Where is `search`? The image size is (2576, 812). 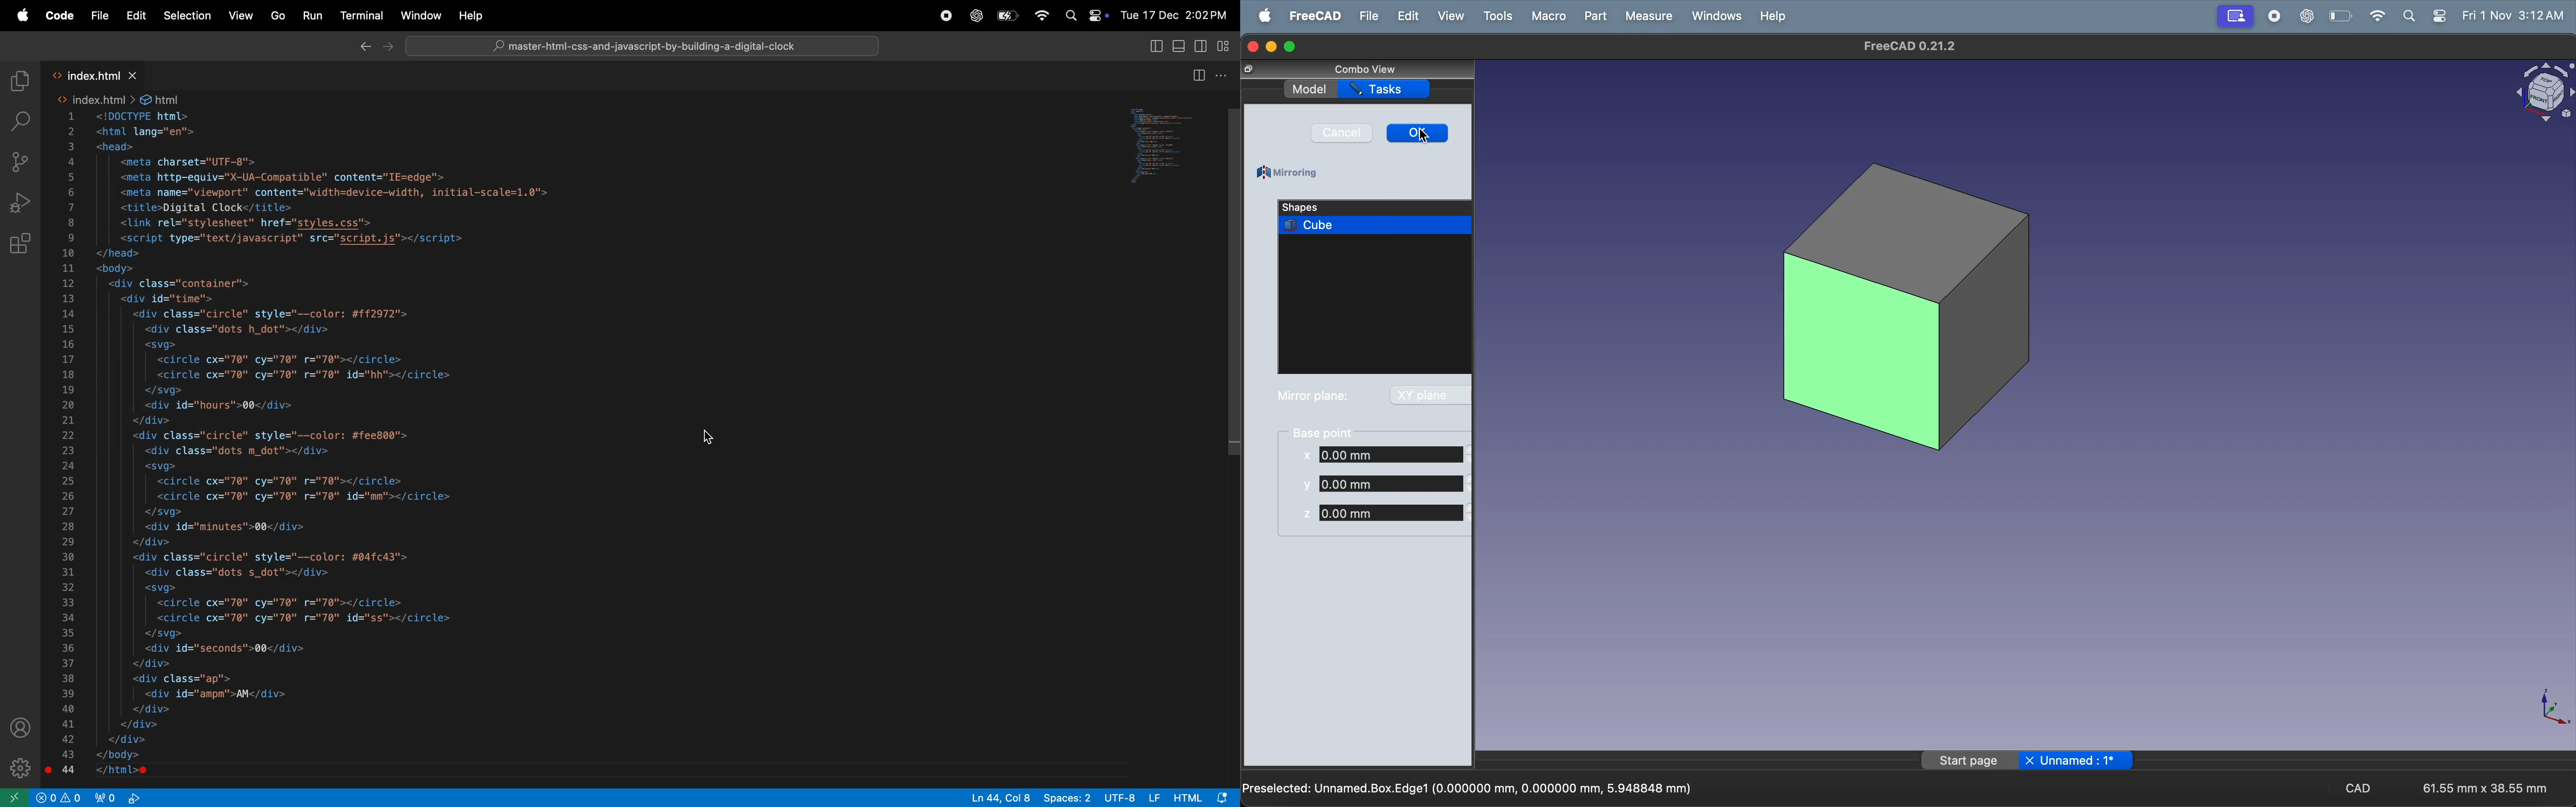
search is located at coordinates (1072, 18).